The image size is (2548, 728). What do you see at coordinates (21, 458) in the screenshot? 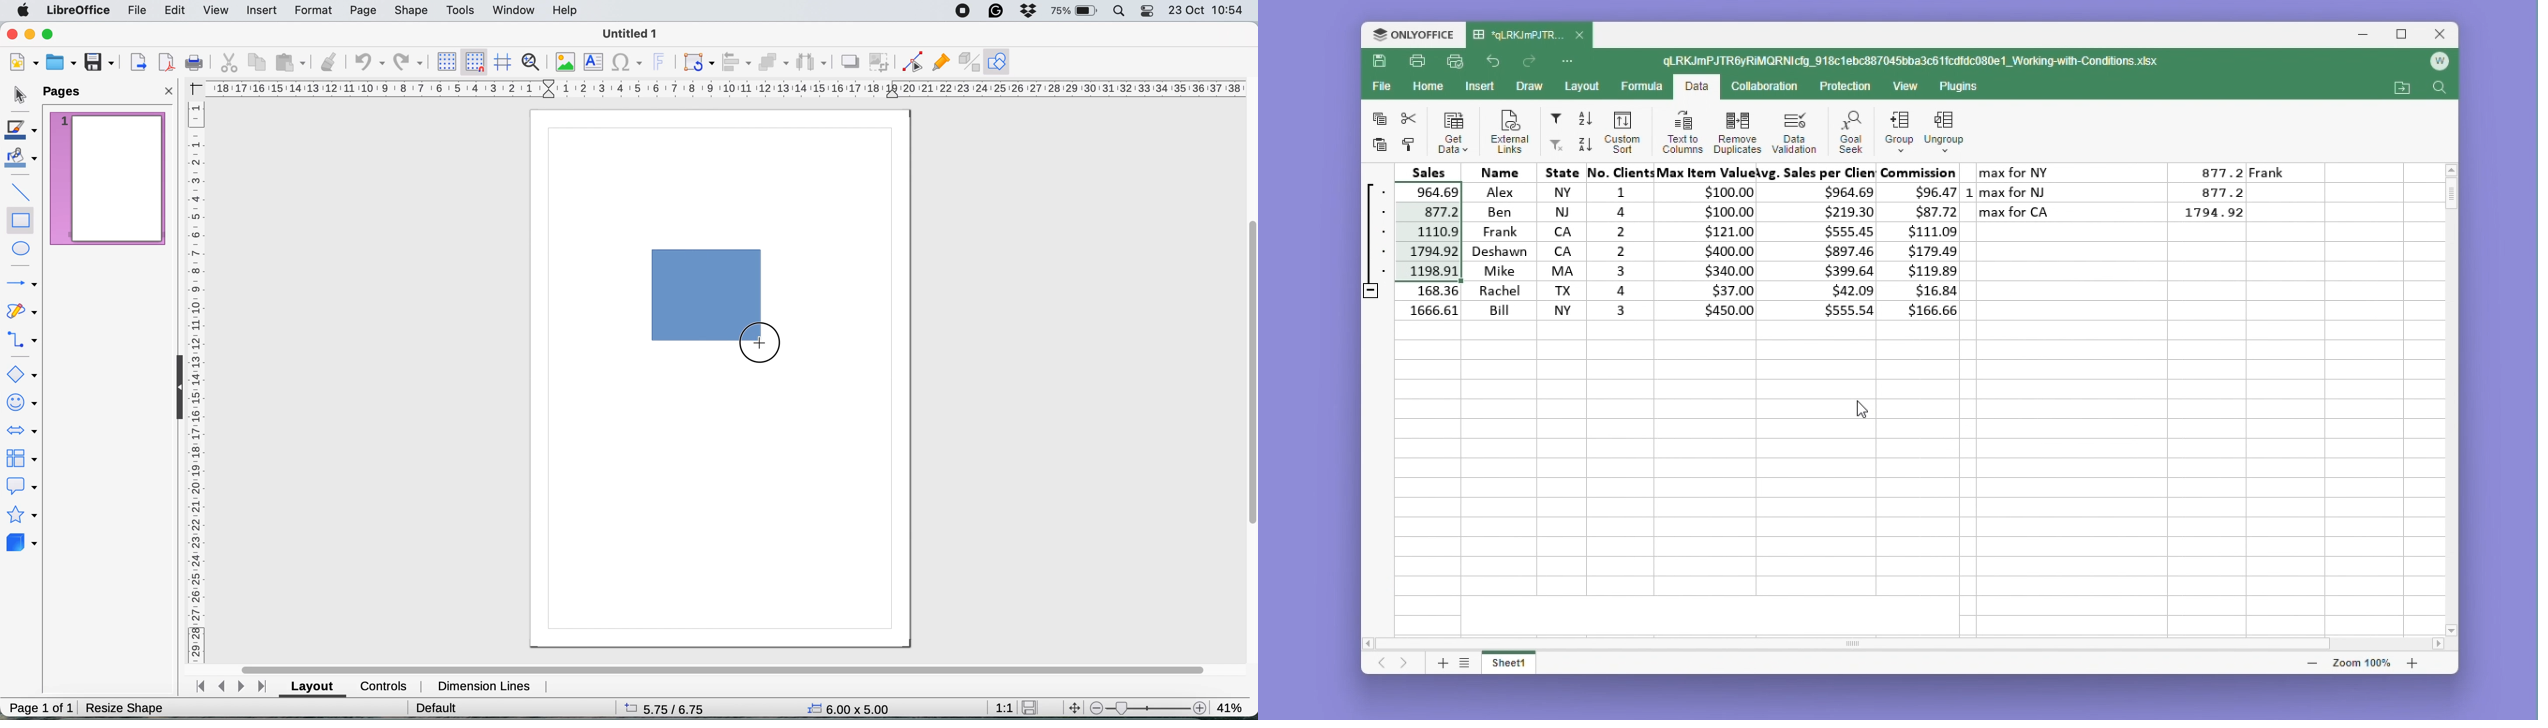
I see `flowchart` at bounding box center [21, 458].